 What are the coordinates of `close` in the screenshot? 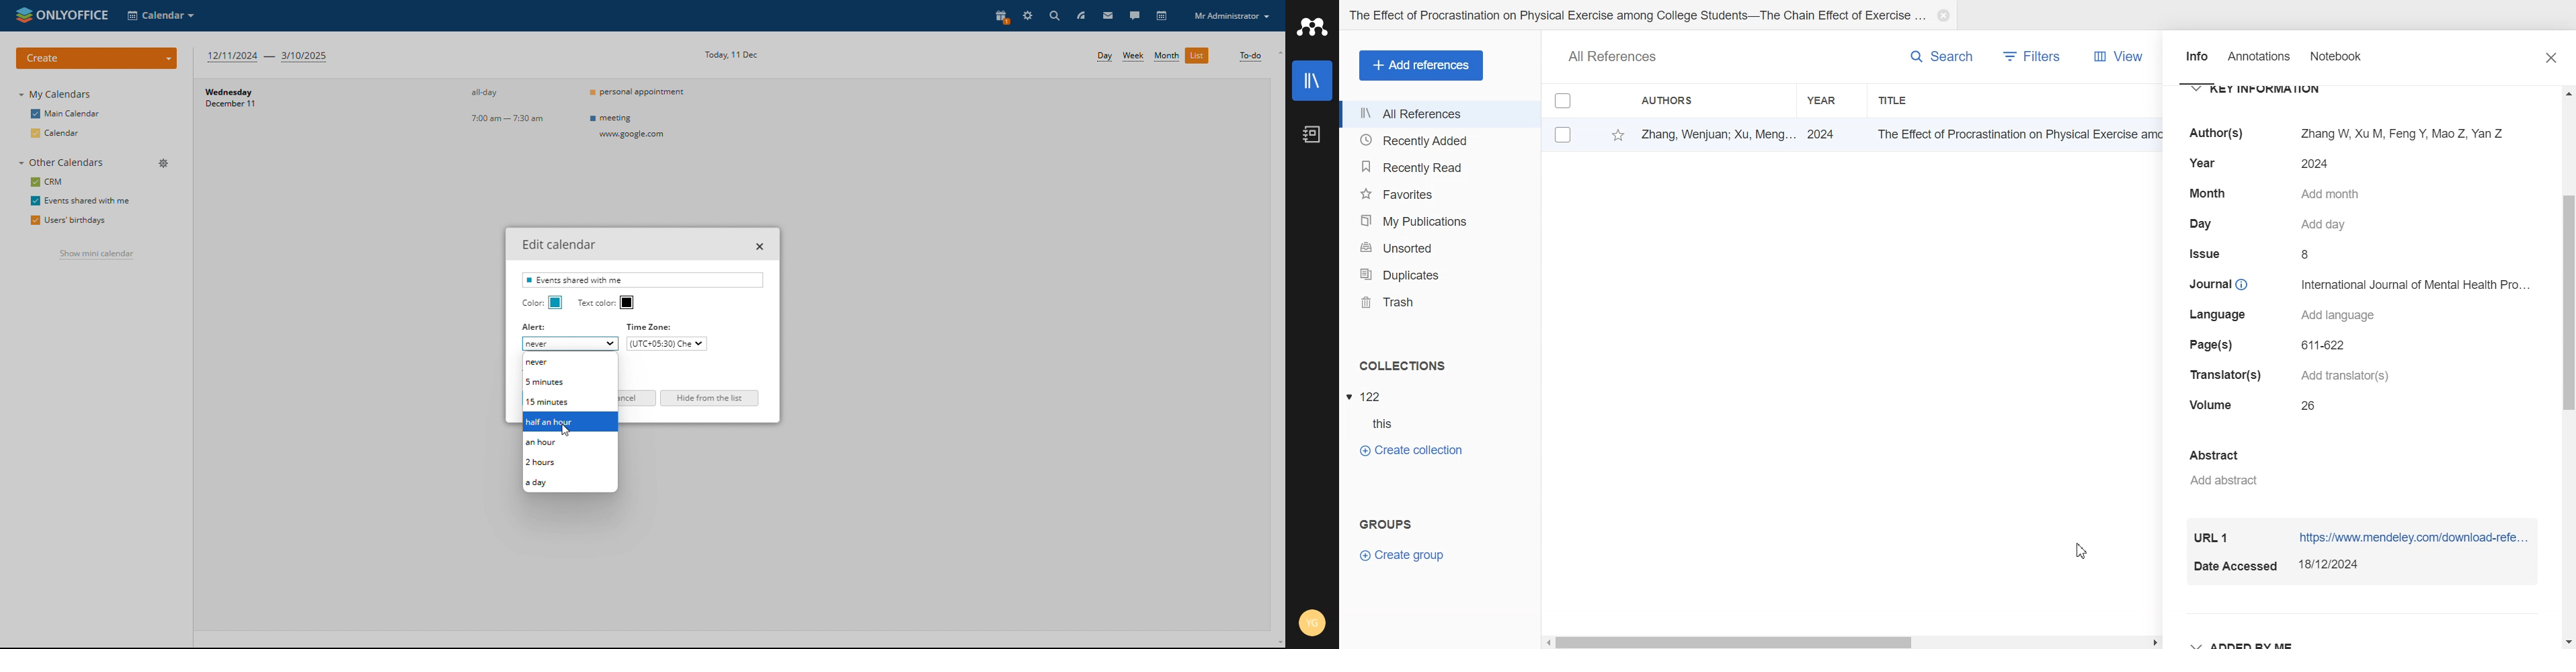 It's located at (761, 246).